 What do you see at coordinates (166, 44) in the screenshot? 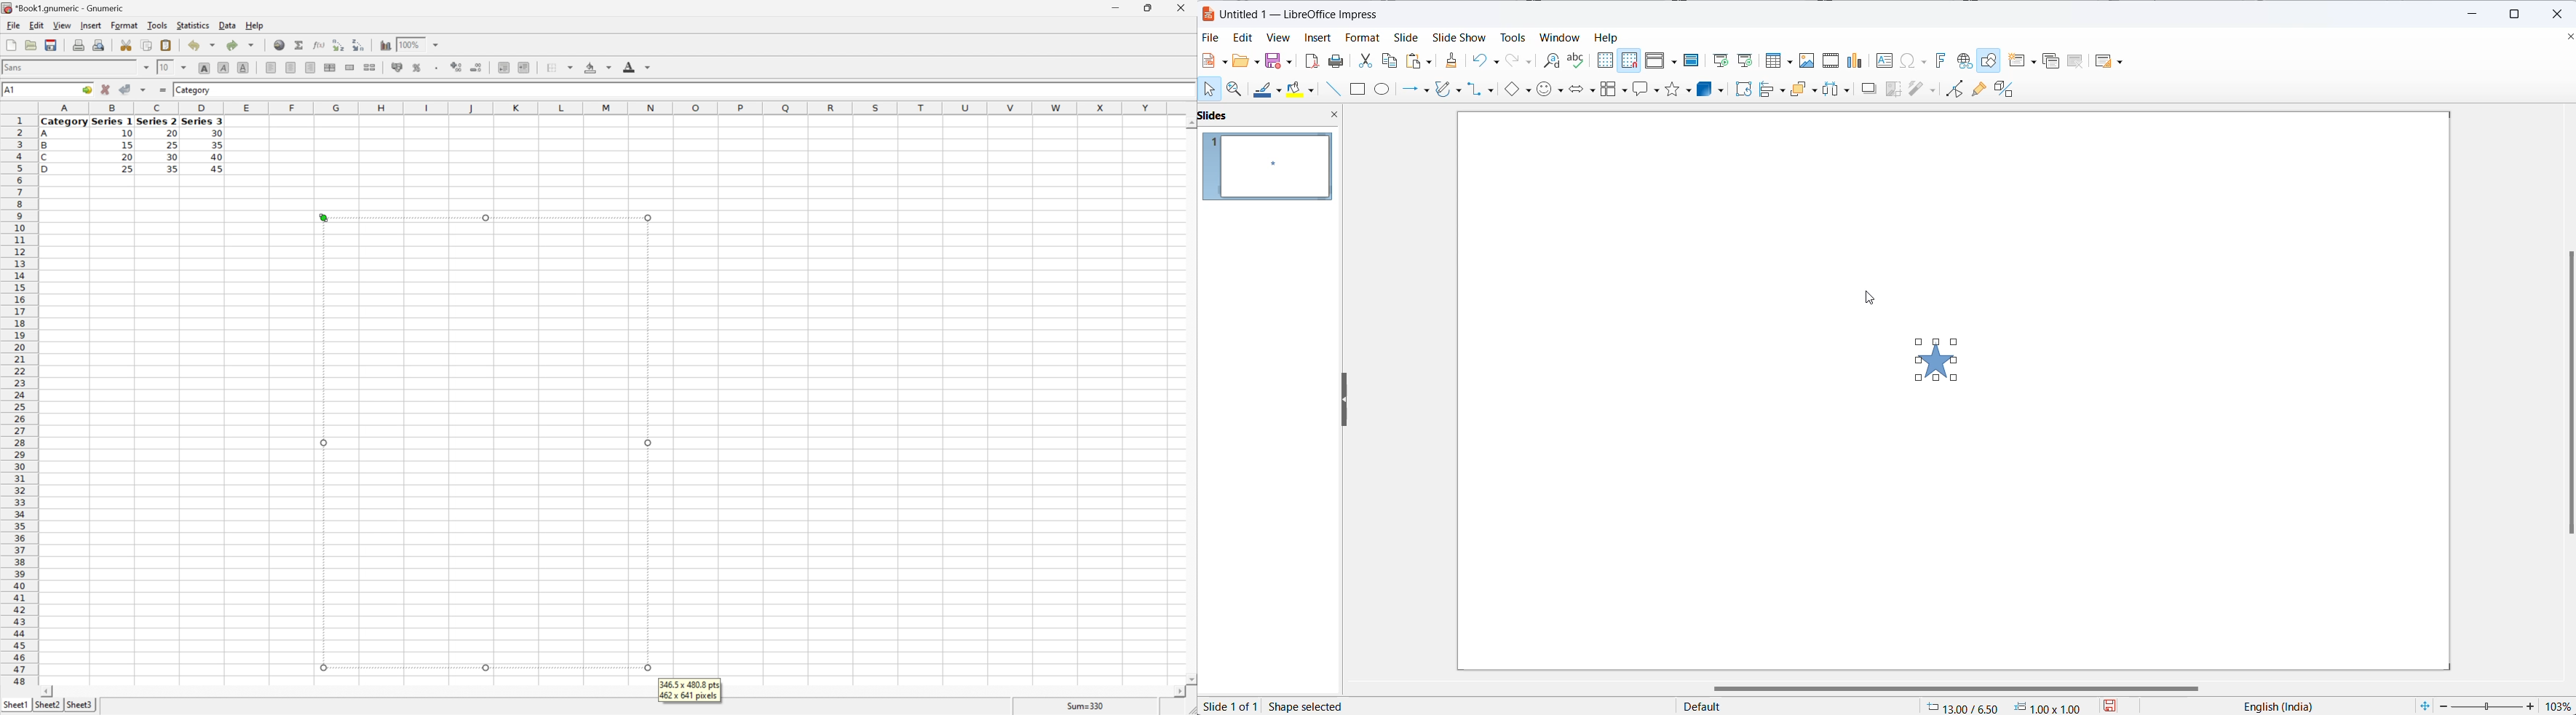
I see `Paste clipboard` at bounding box center [166, 44].